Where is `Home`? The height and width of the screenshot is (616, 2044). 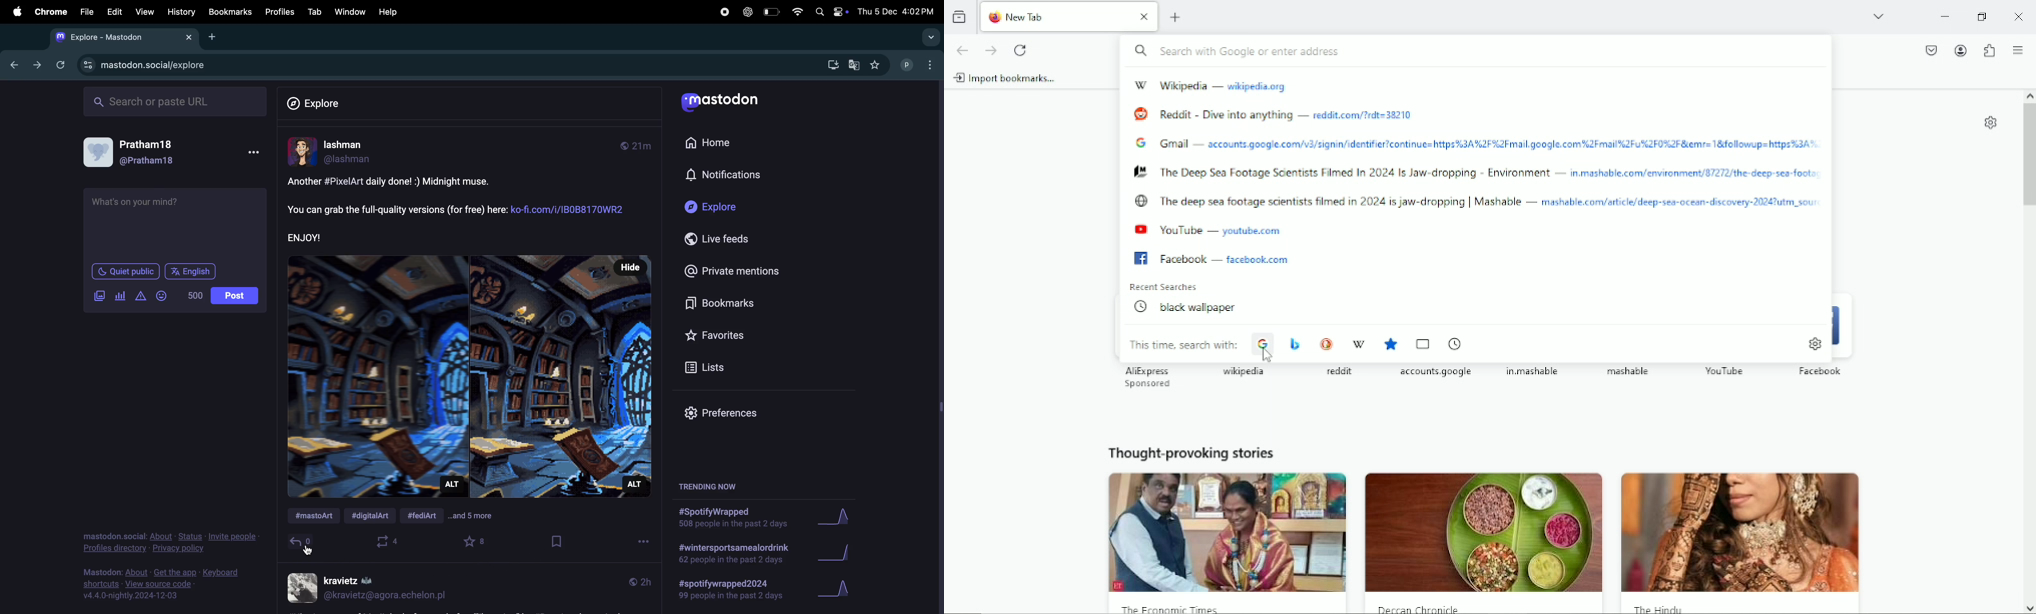
Home is located at coordinates (723, 145).